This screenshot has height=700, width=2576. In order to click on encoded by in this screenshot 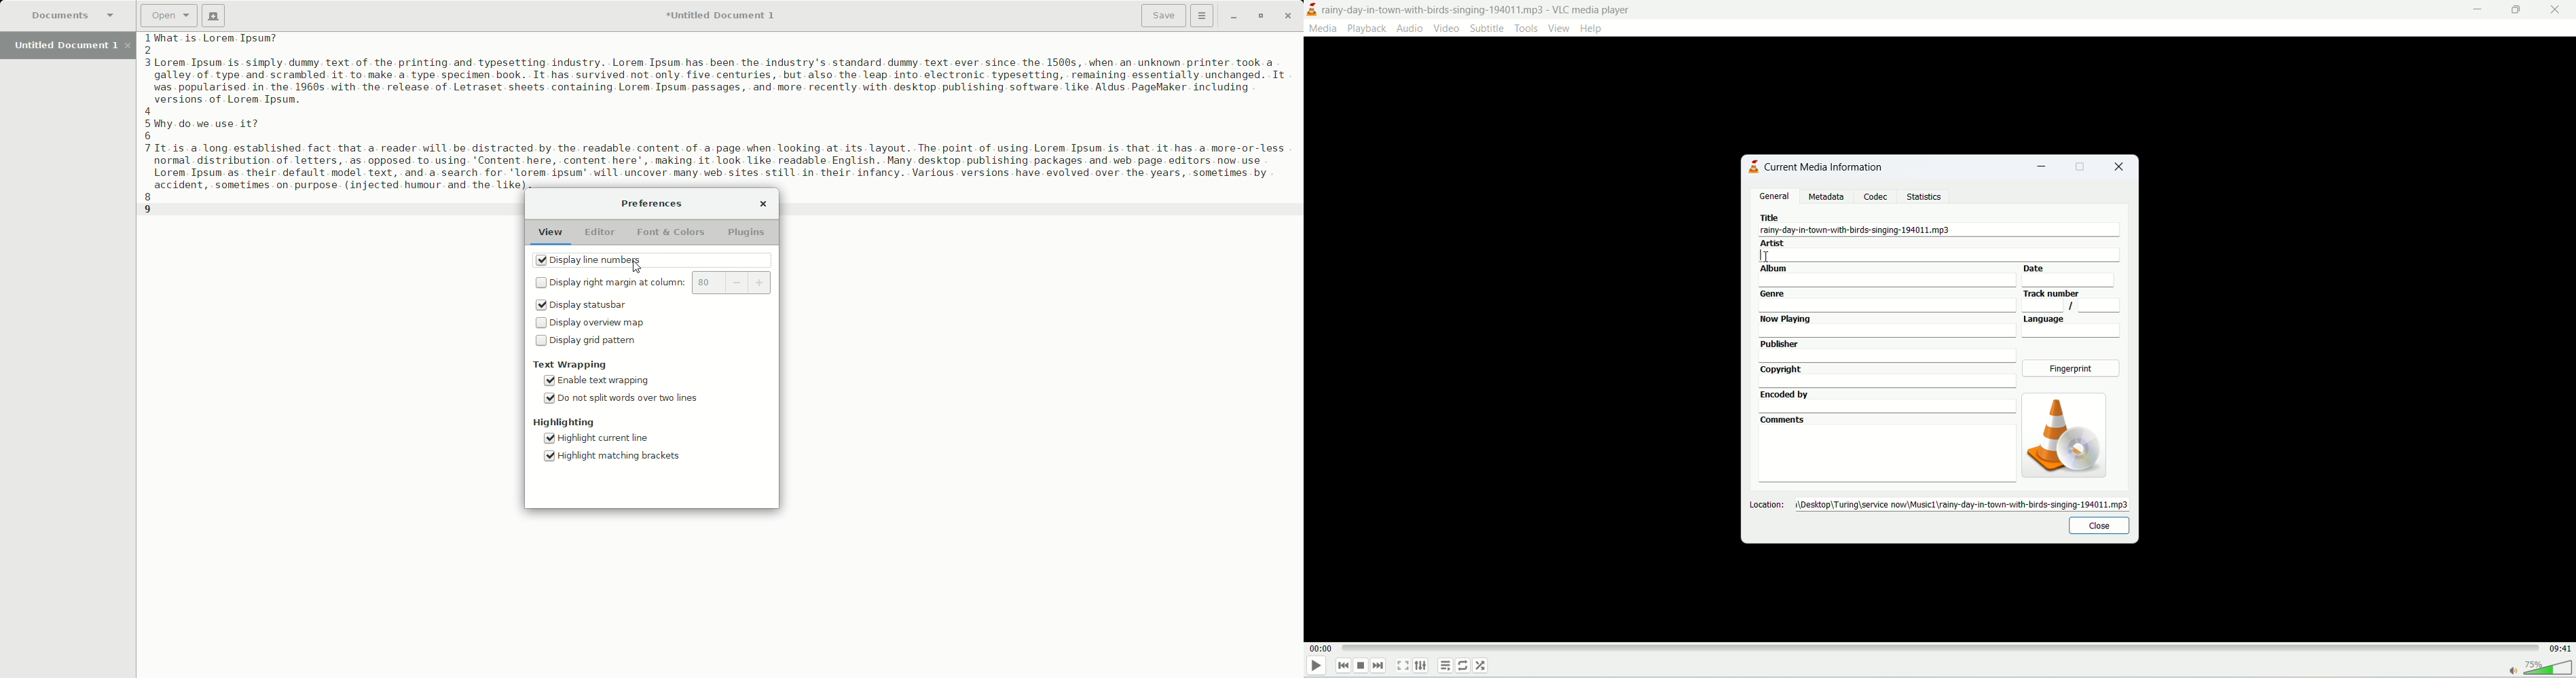, I will do `click(1886, 400)`.